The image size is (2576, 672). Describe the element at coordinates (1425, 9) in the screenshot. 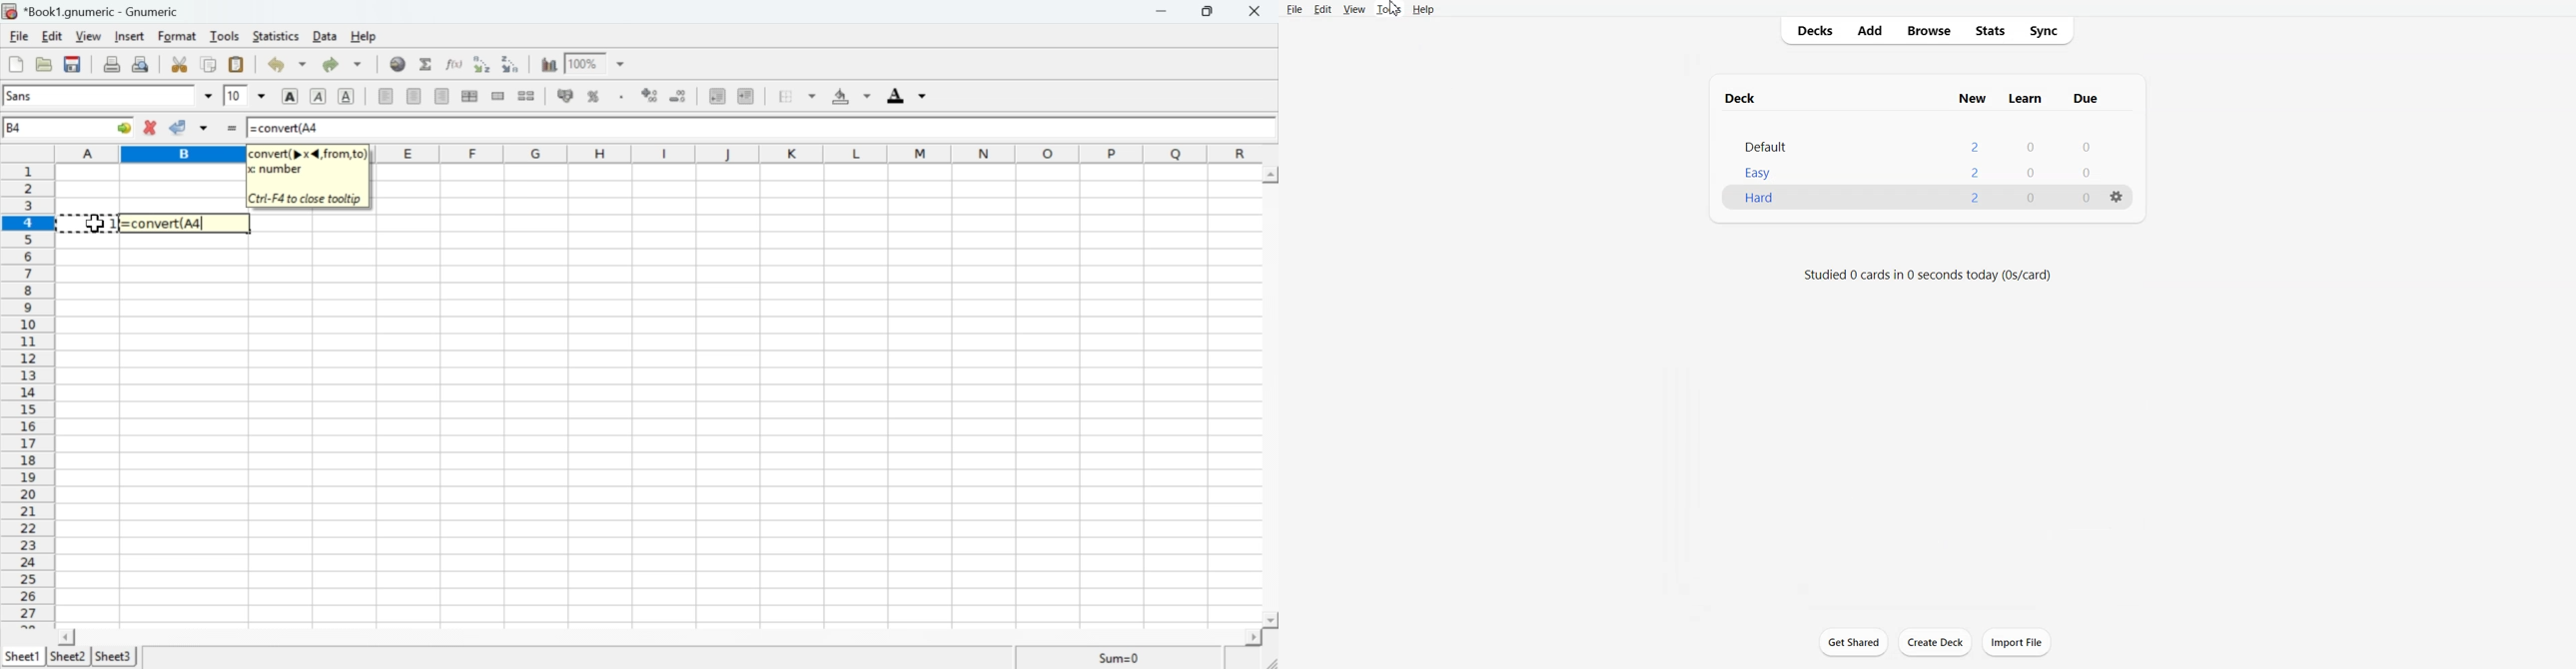

I see `Help` at that location.